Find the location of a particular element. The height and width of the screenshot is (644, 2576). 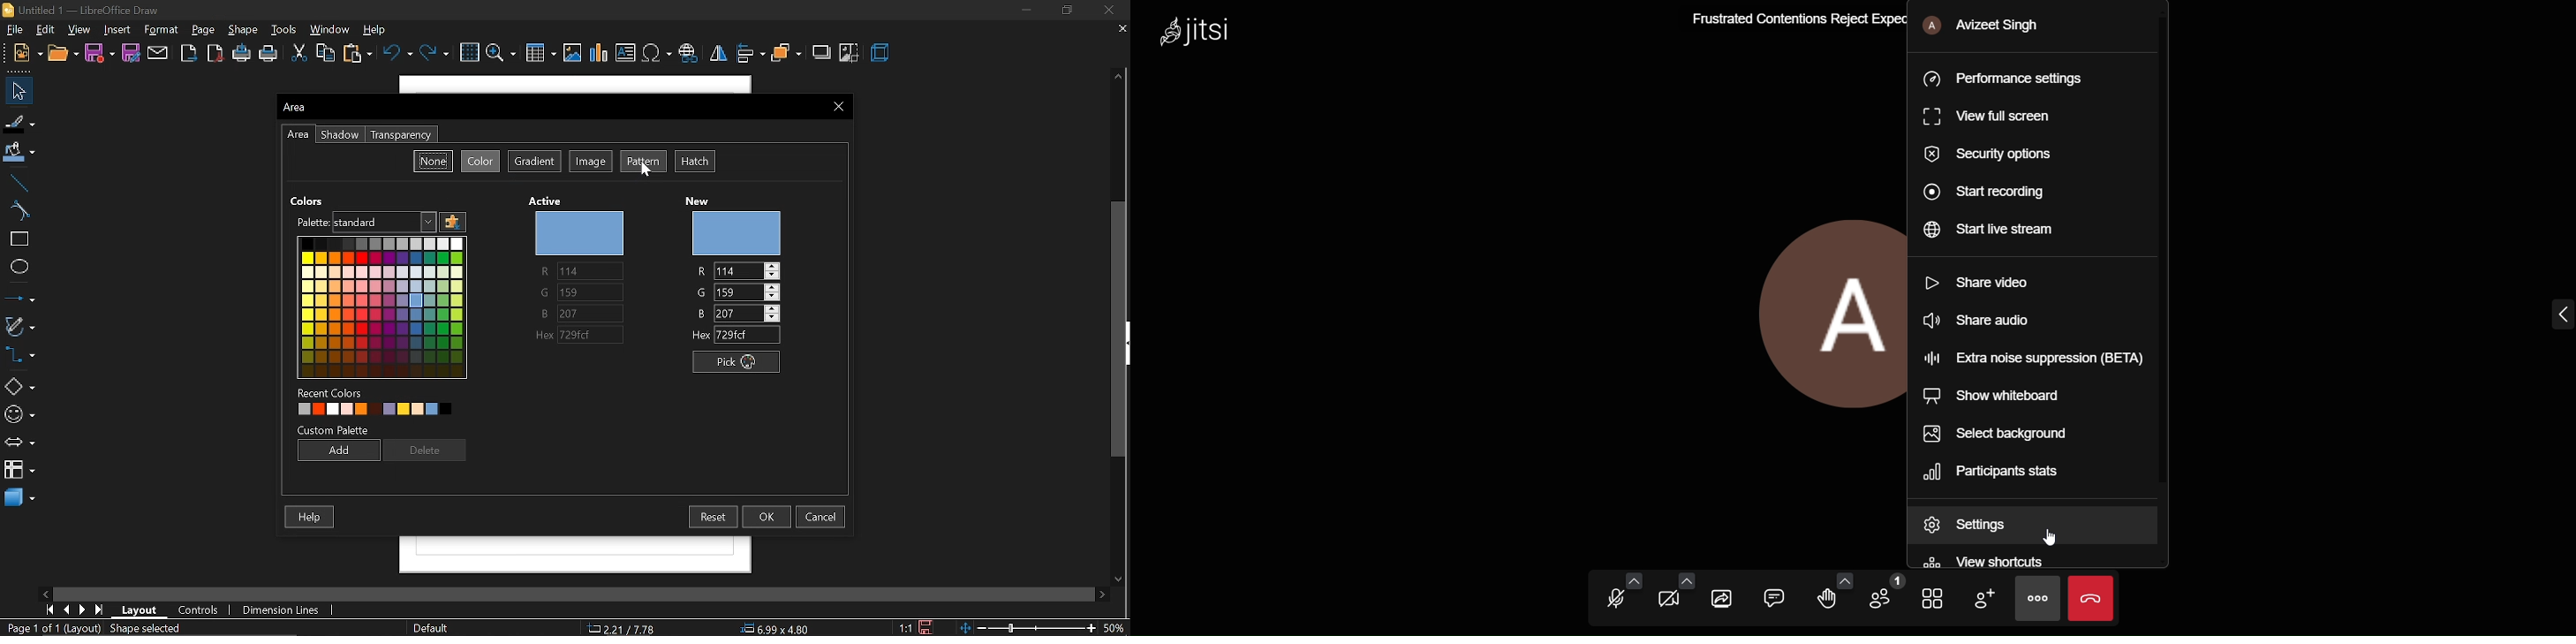

scaling factor is located at coordinates (904, 624).